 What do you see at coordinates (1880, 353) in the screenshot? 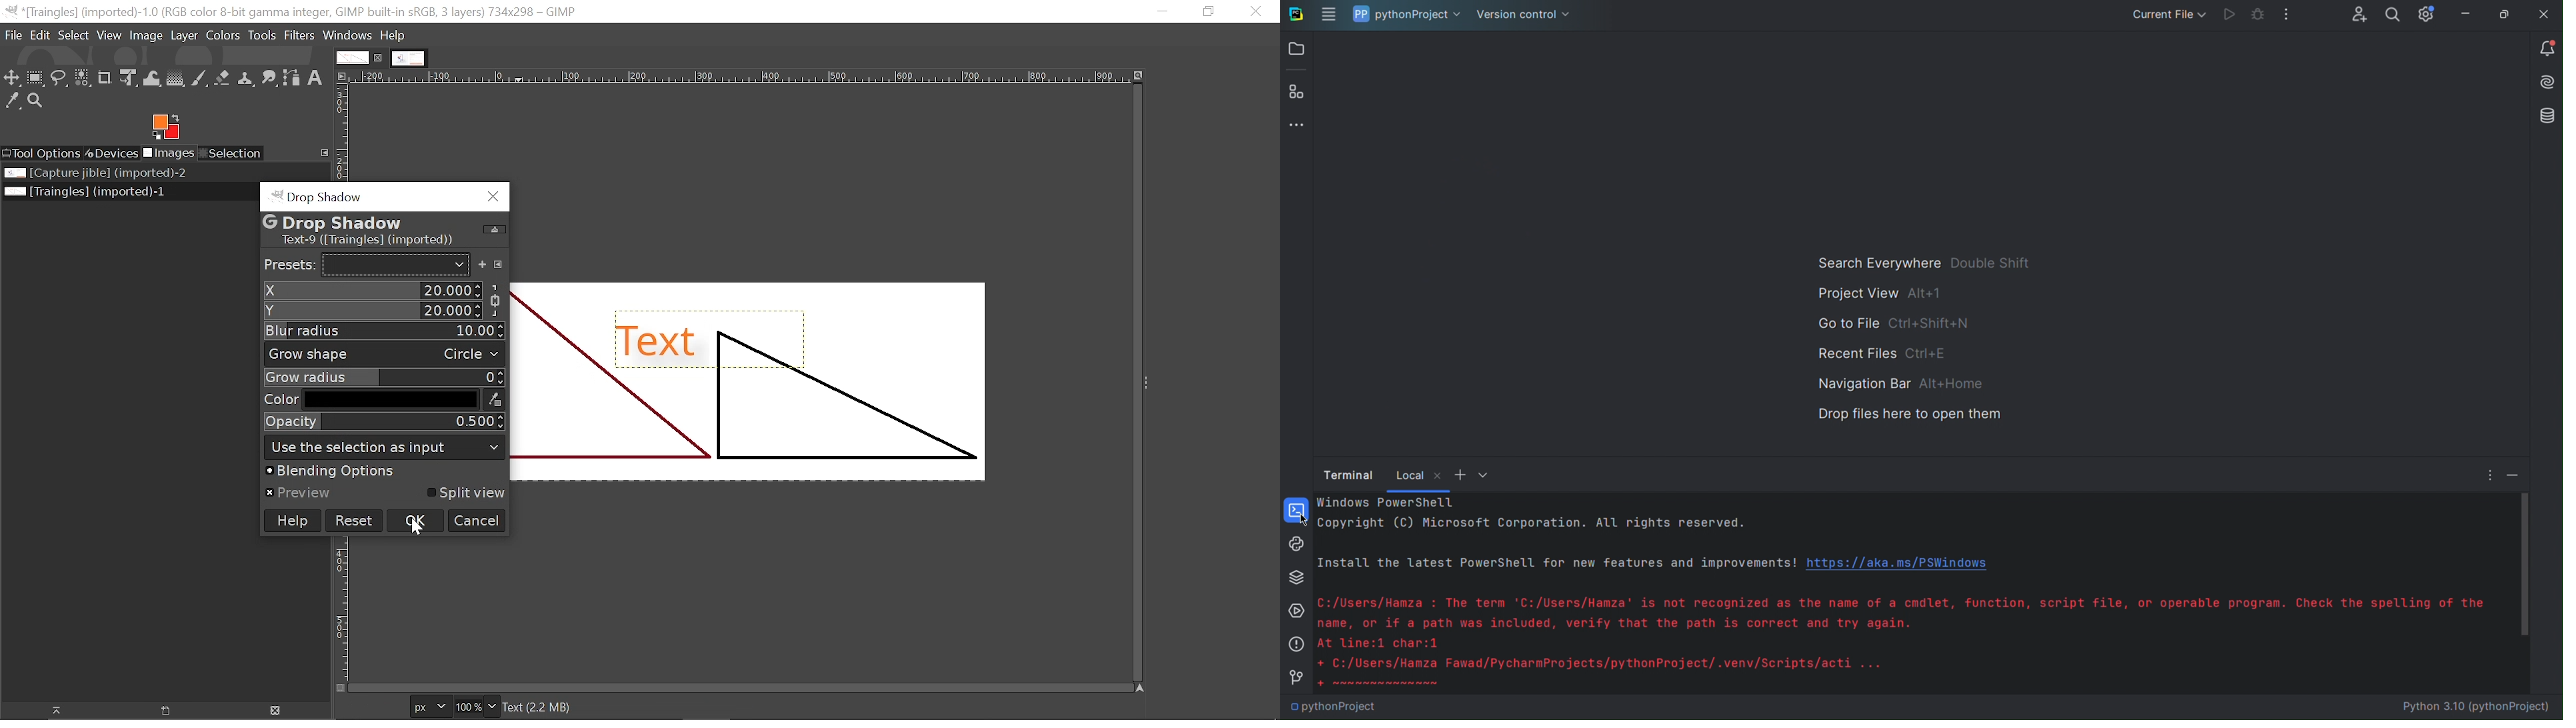
I see `Recent Files` at bounding box center [1880, 353].